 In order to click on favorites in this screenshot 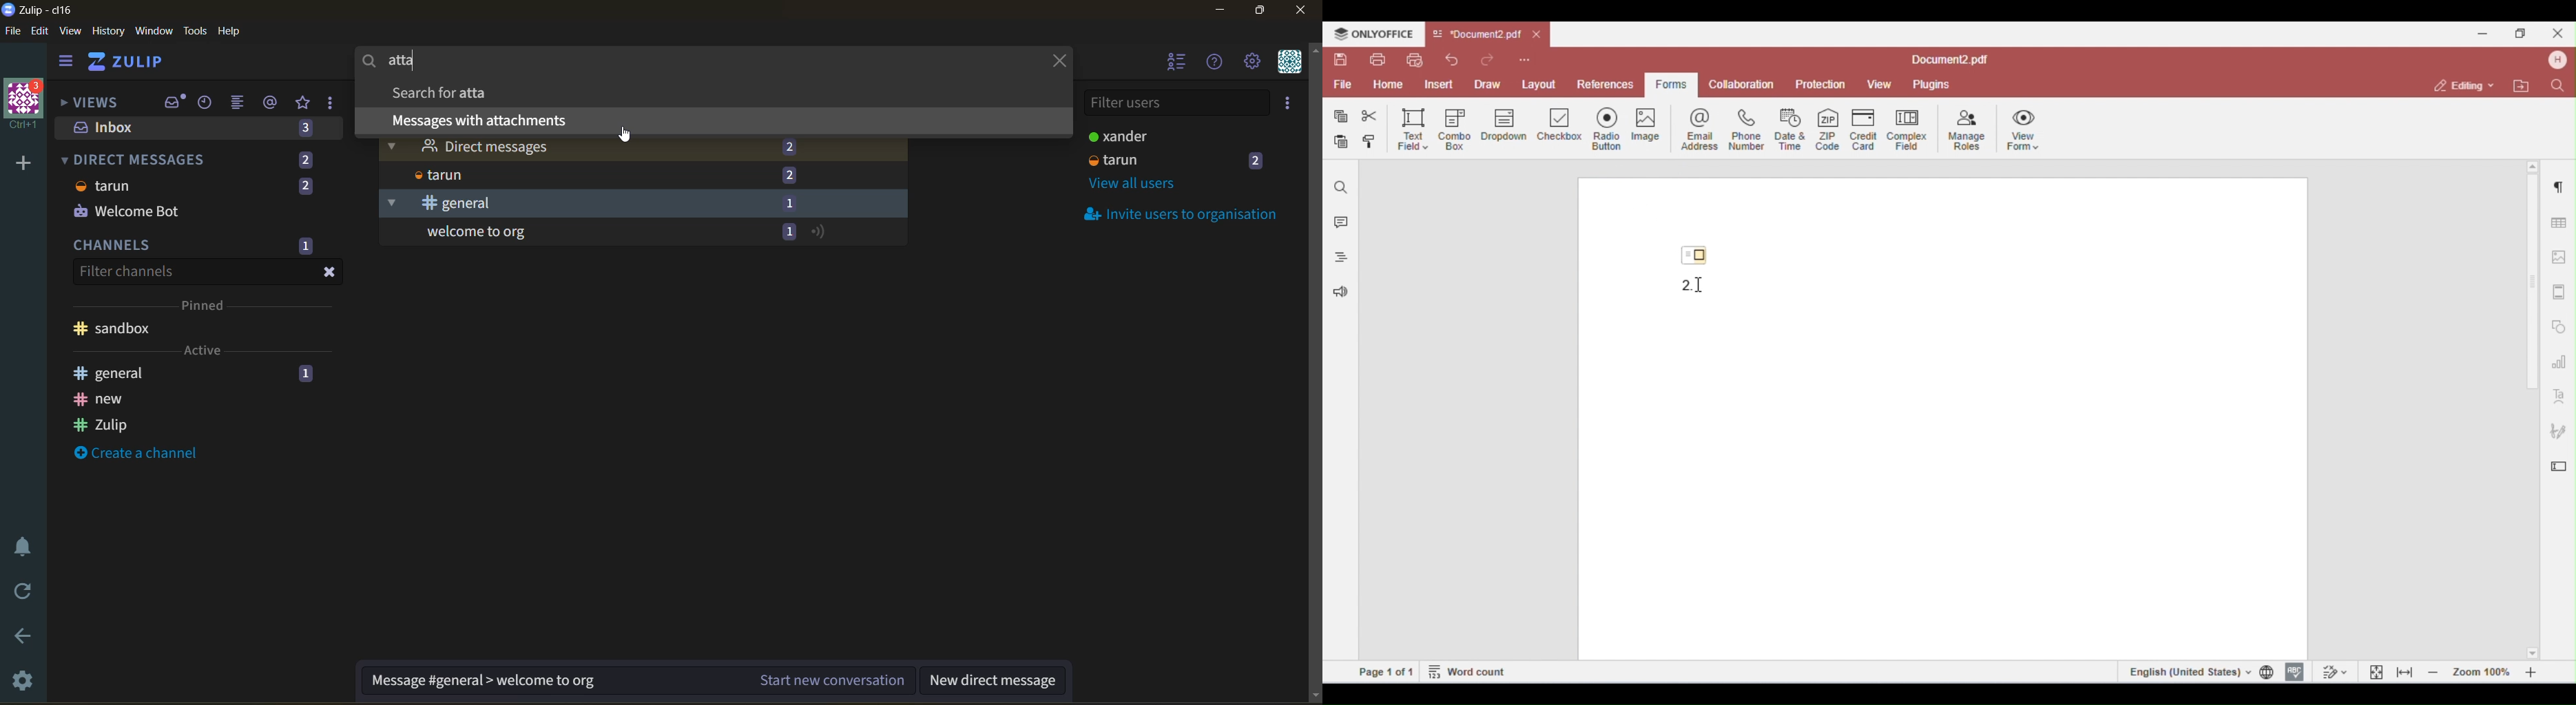, I will do `click(304, 103)`.